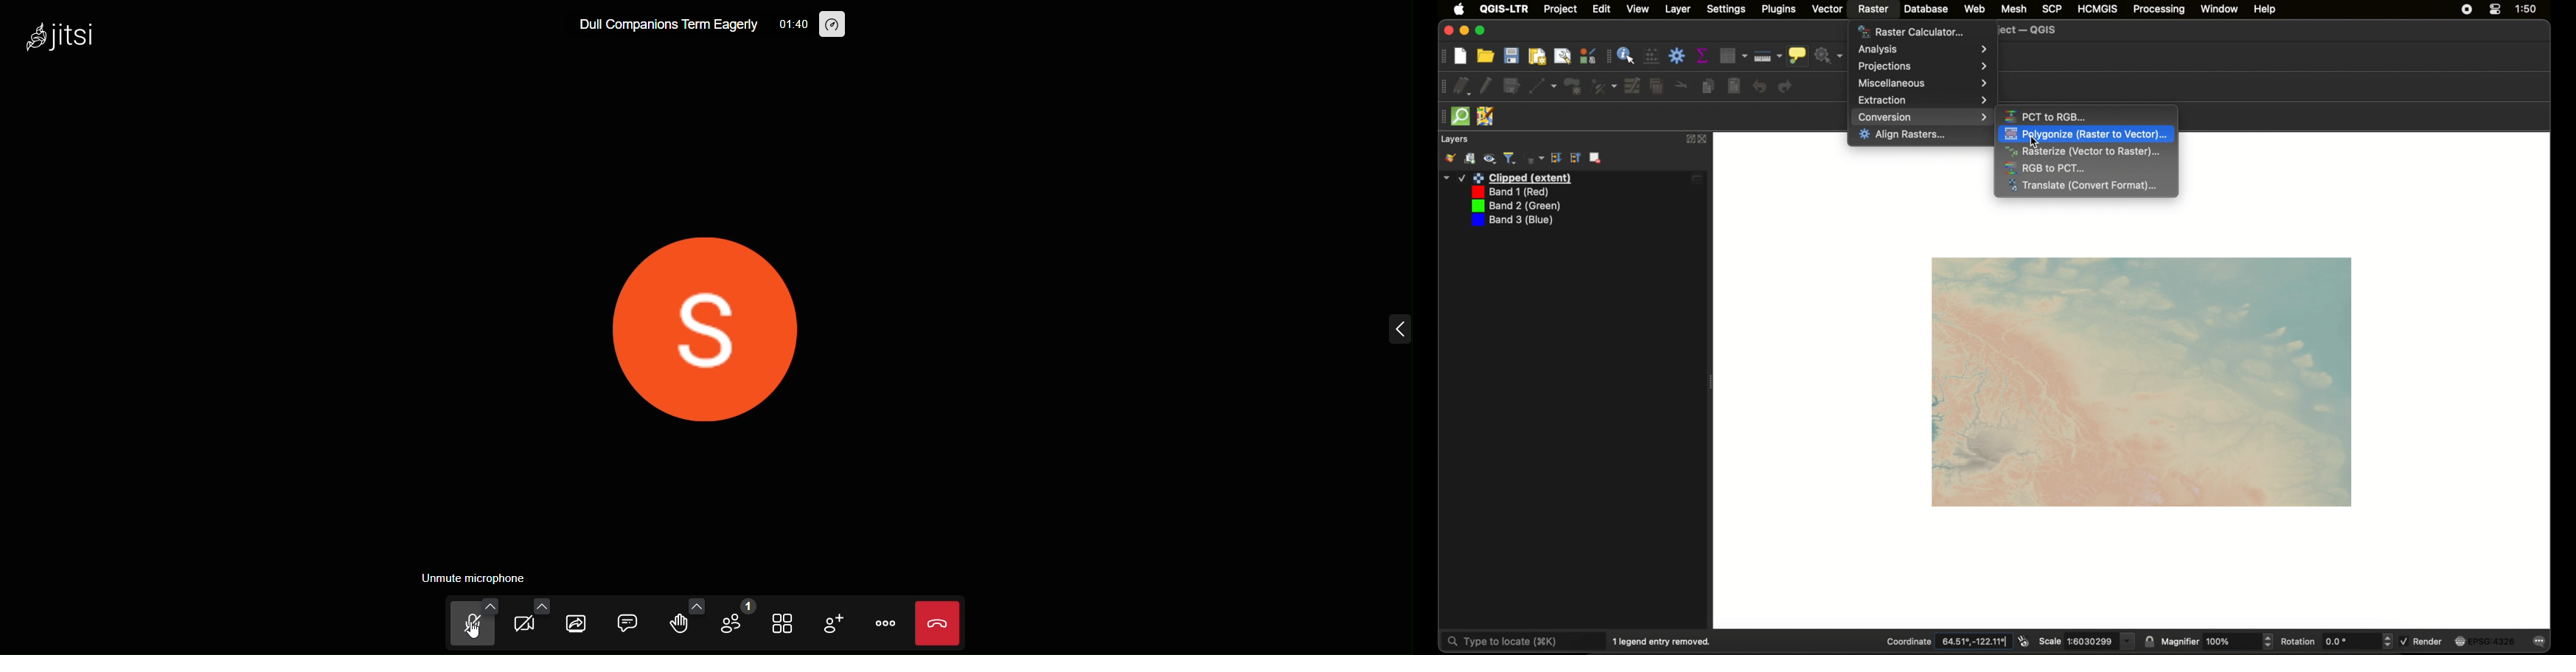 Image resolution: width=2576 pixels, height=672 pixels. Describe the element at coordinates (1627, 55) in the screenshot. I see `identify feature` at that location.